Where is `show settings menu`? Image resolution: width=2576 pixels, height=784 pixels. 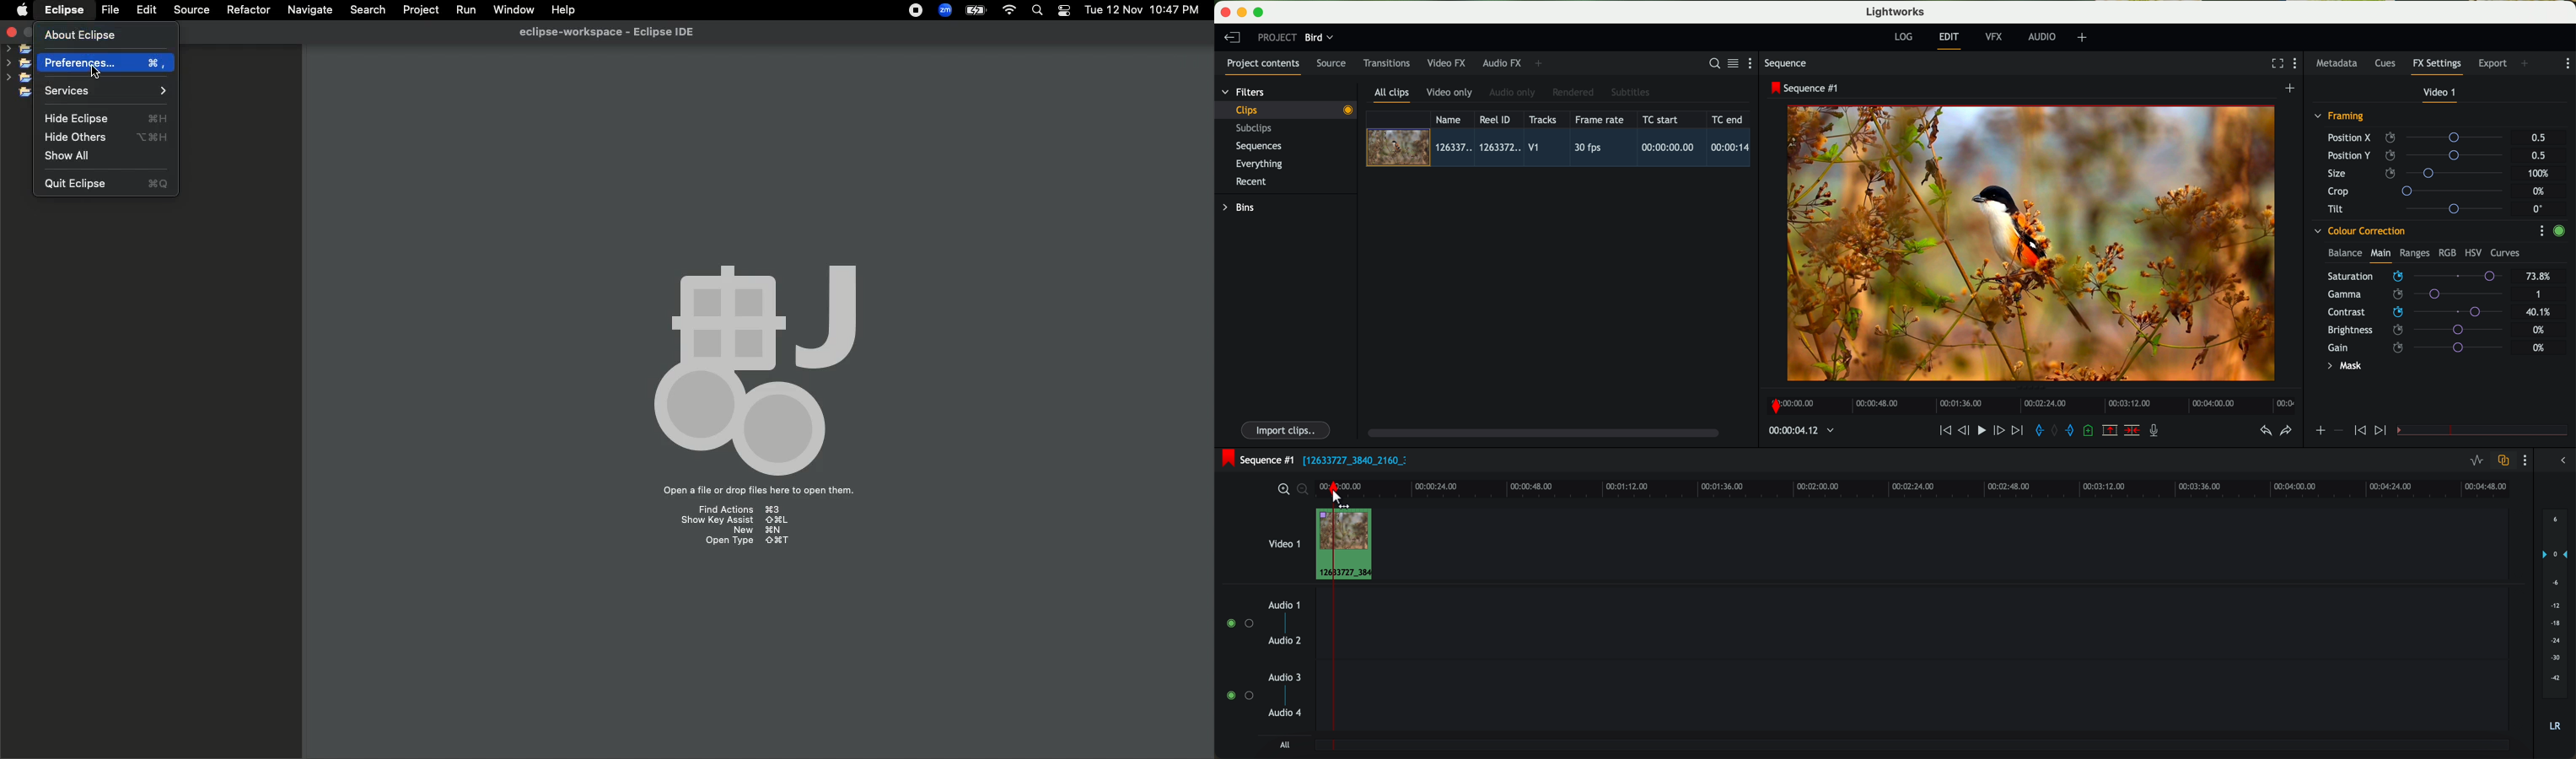 show settings menu is located at coordinates (2524, 460).